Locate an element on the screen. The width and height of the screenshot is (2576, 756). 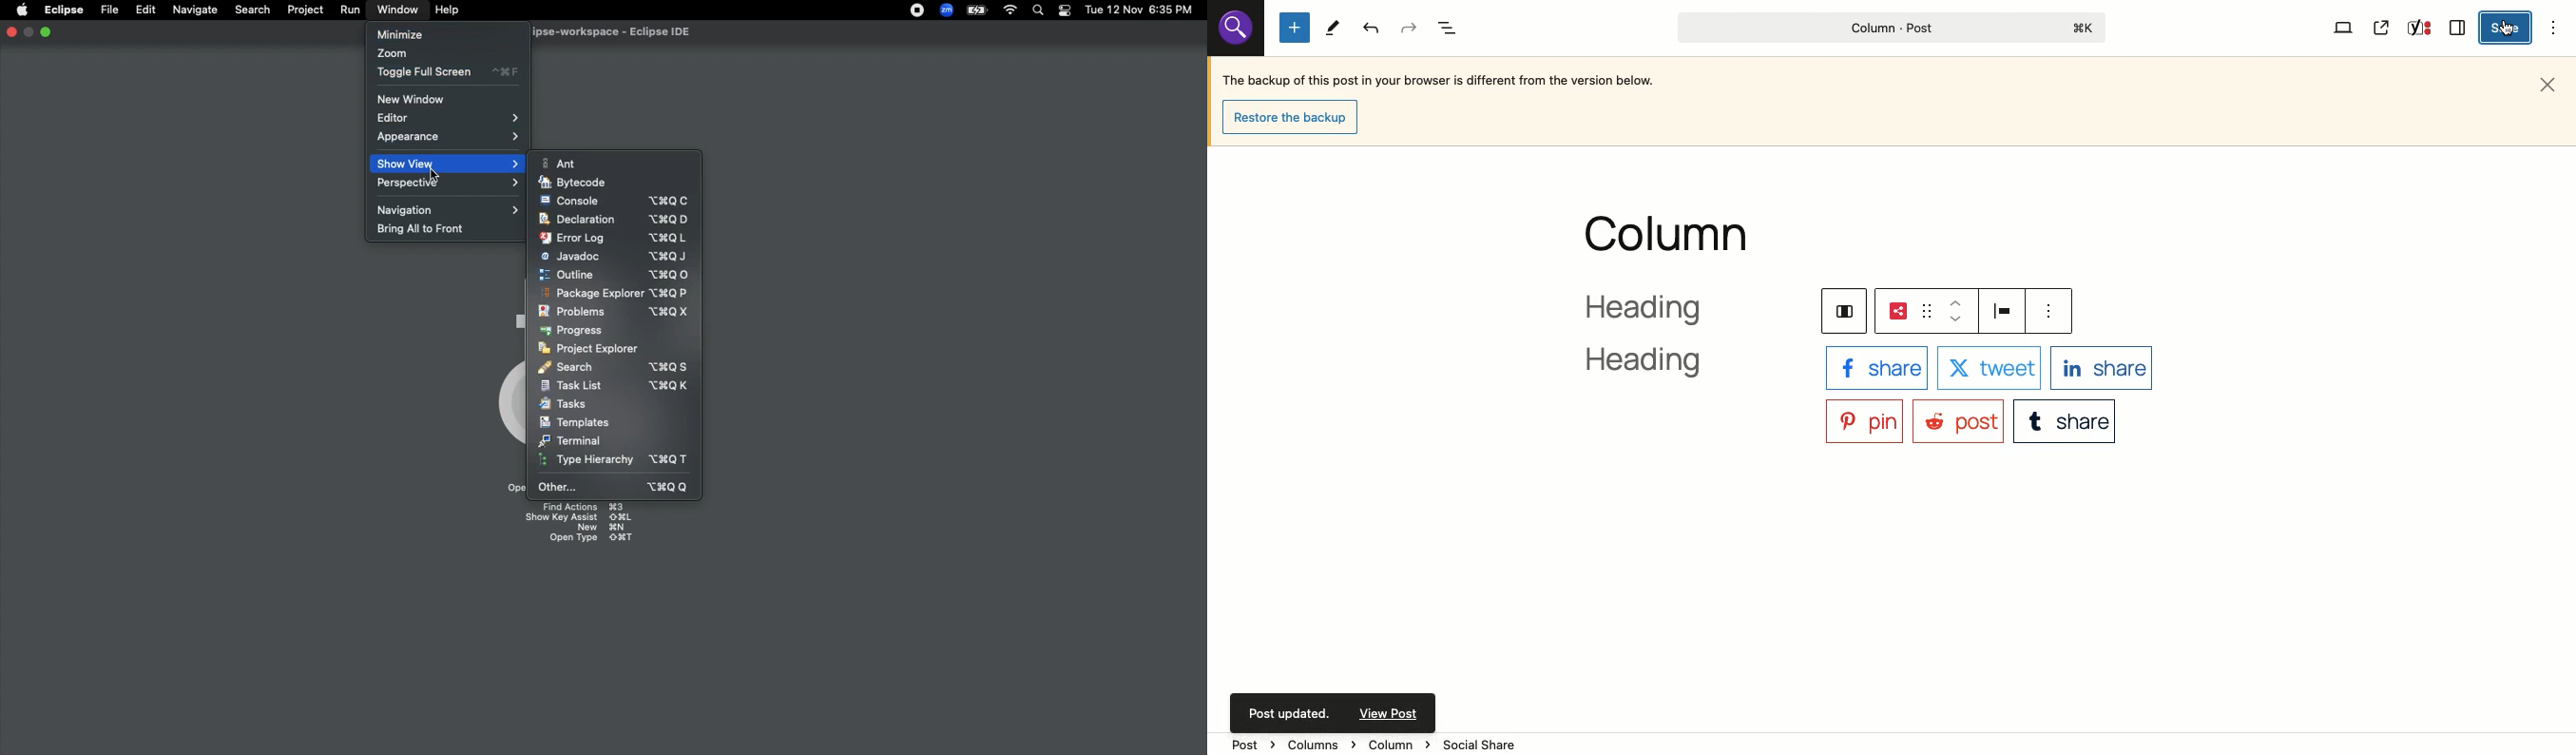
Linkedin is located at coordinates (2102, 367).